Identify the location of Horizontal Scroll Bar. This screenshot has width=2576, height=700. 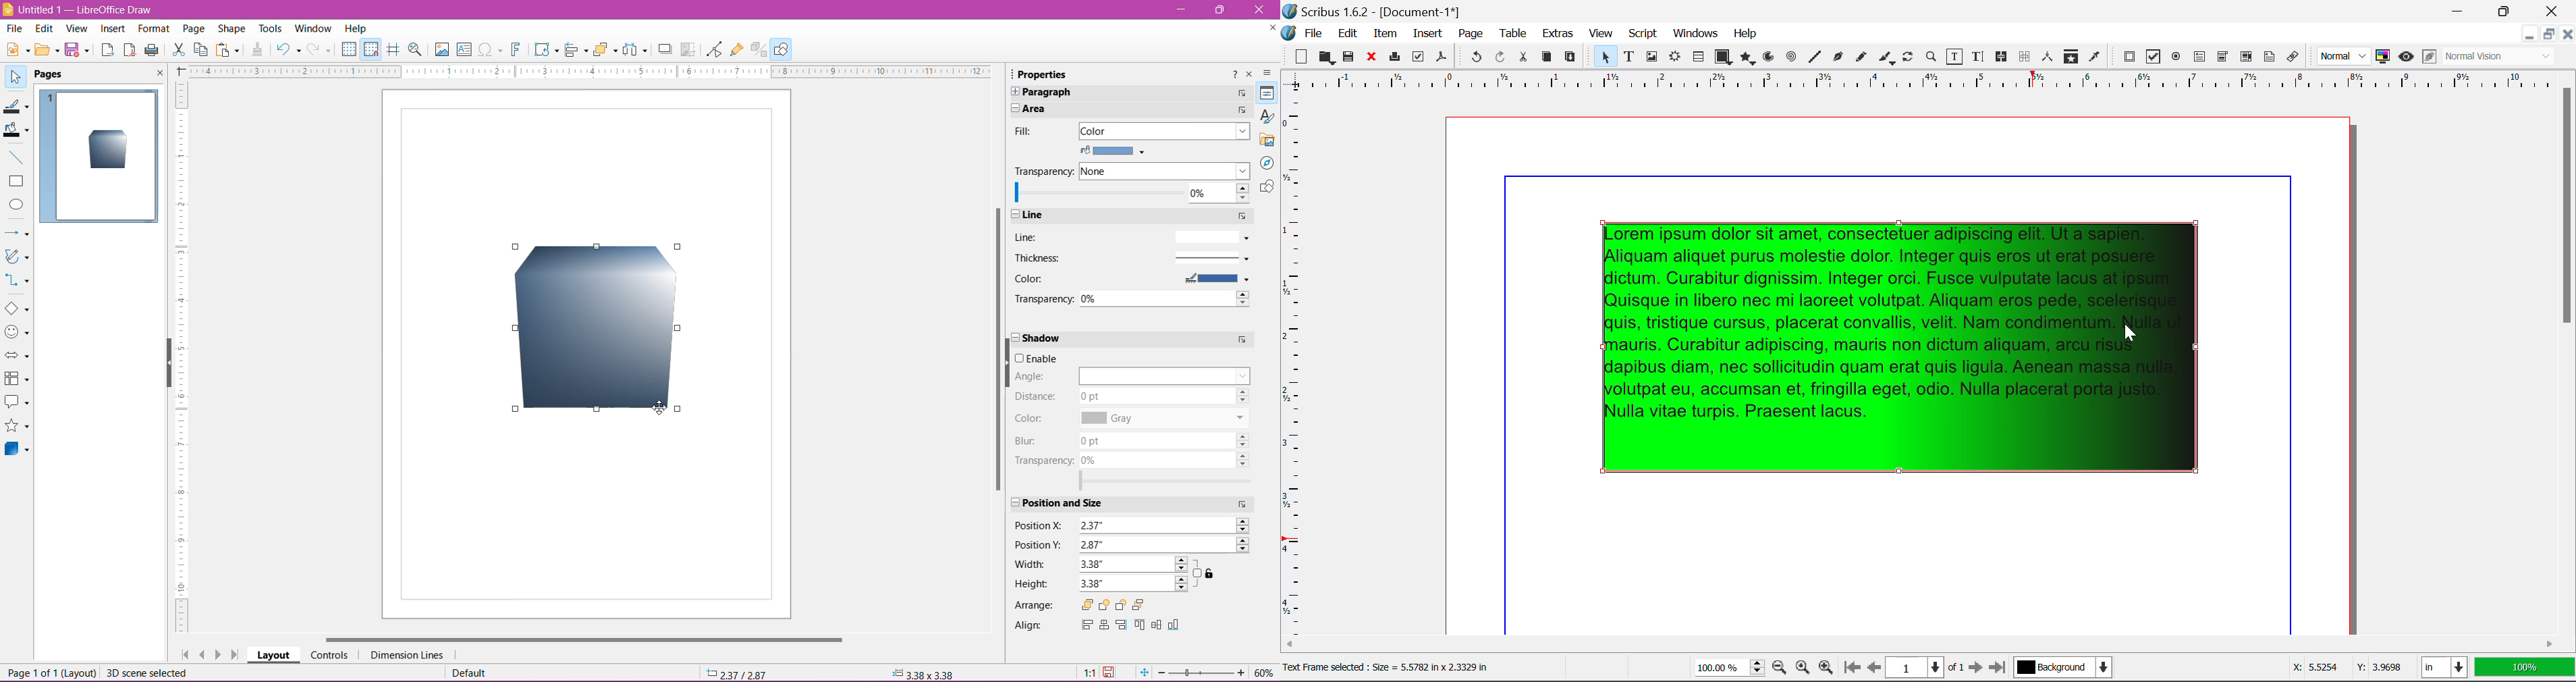
(582, 639).